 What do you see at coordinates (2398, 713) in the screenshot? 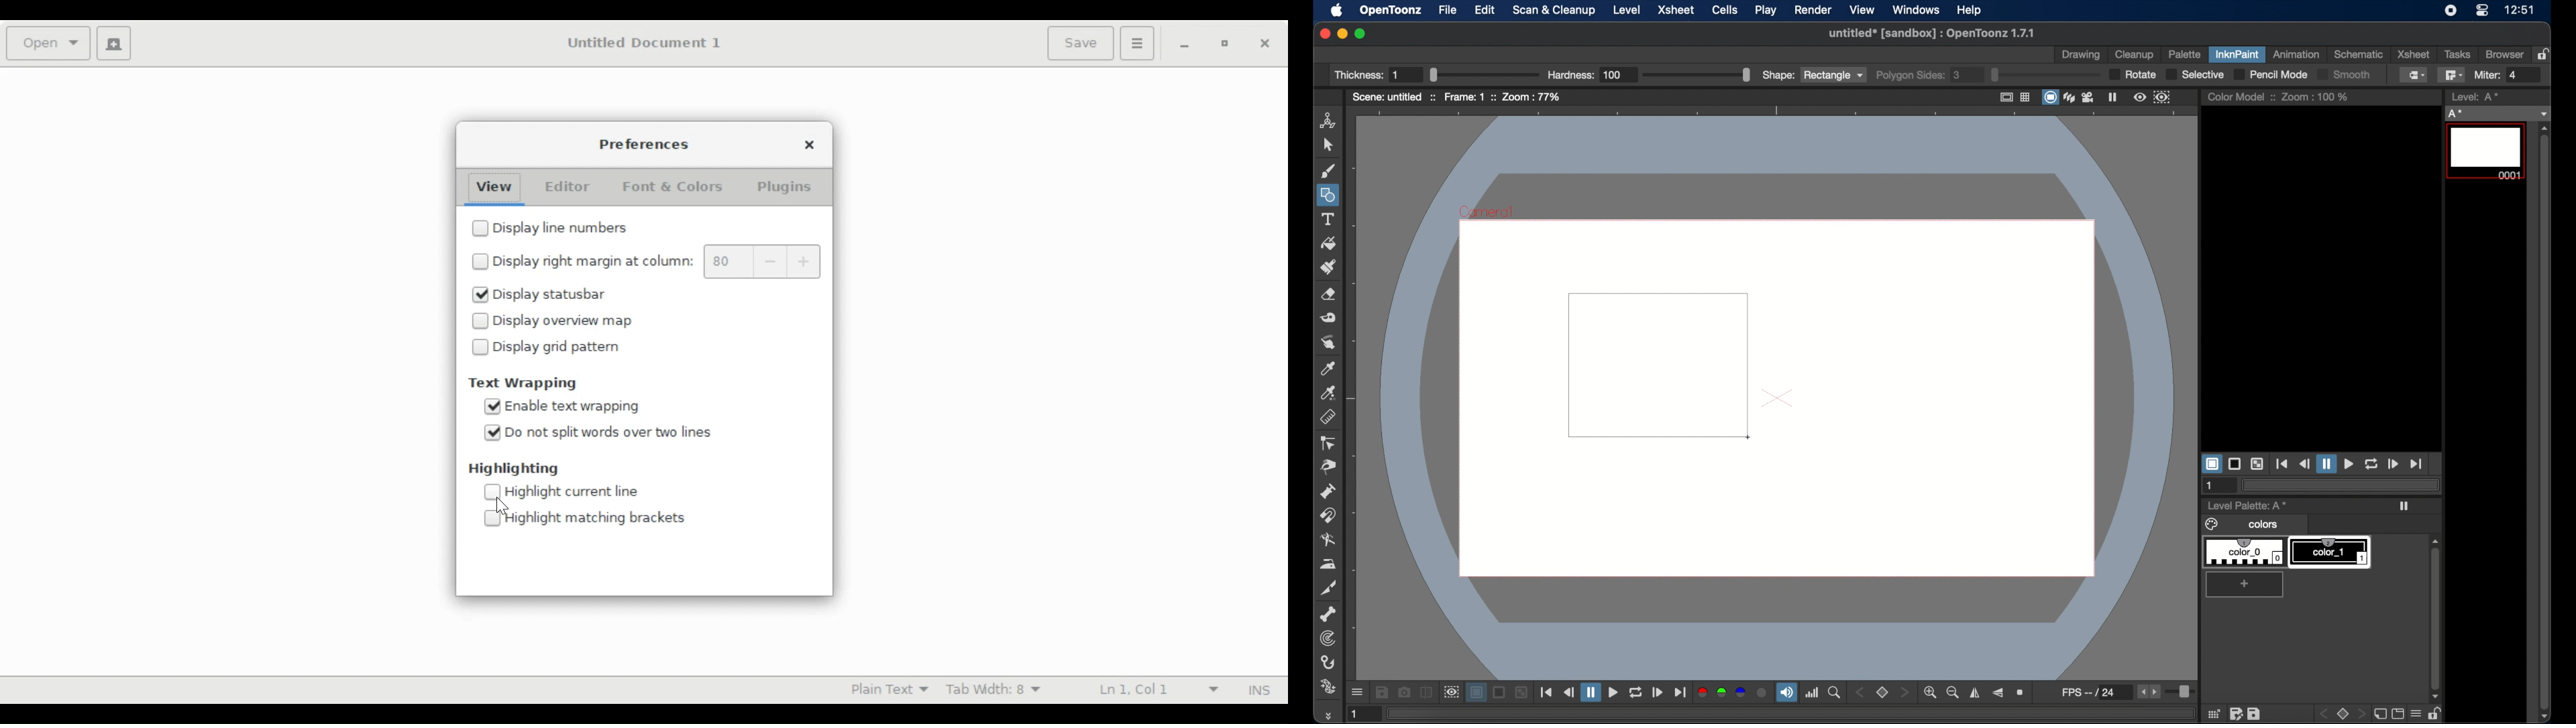
I see `screen` at bounding box center [2398, 713].